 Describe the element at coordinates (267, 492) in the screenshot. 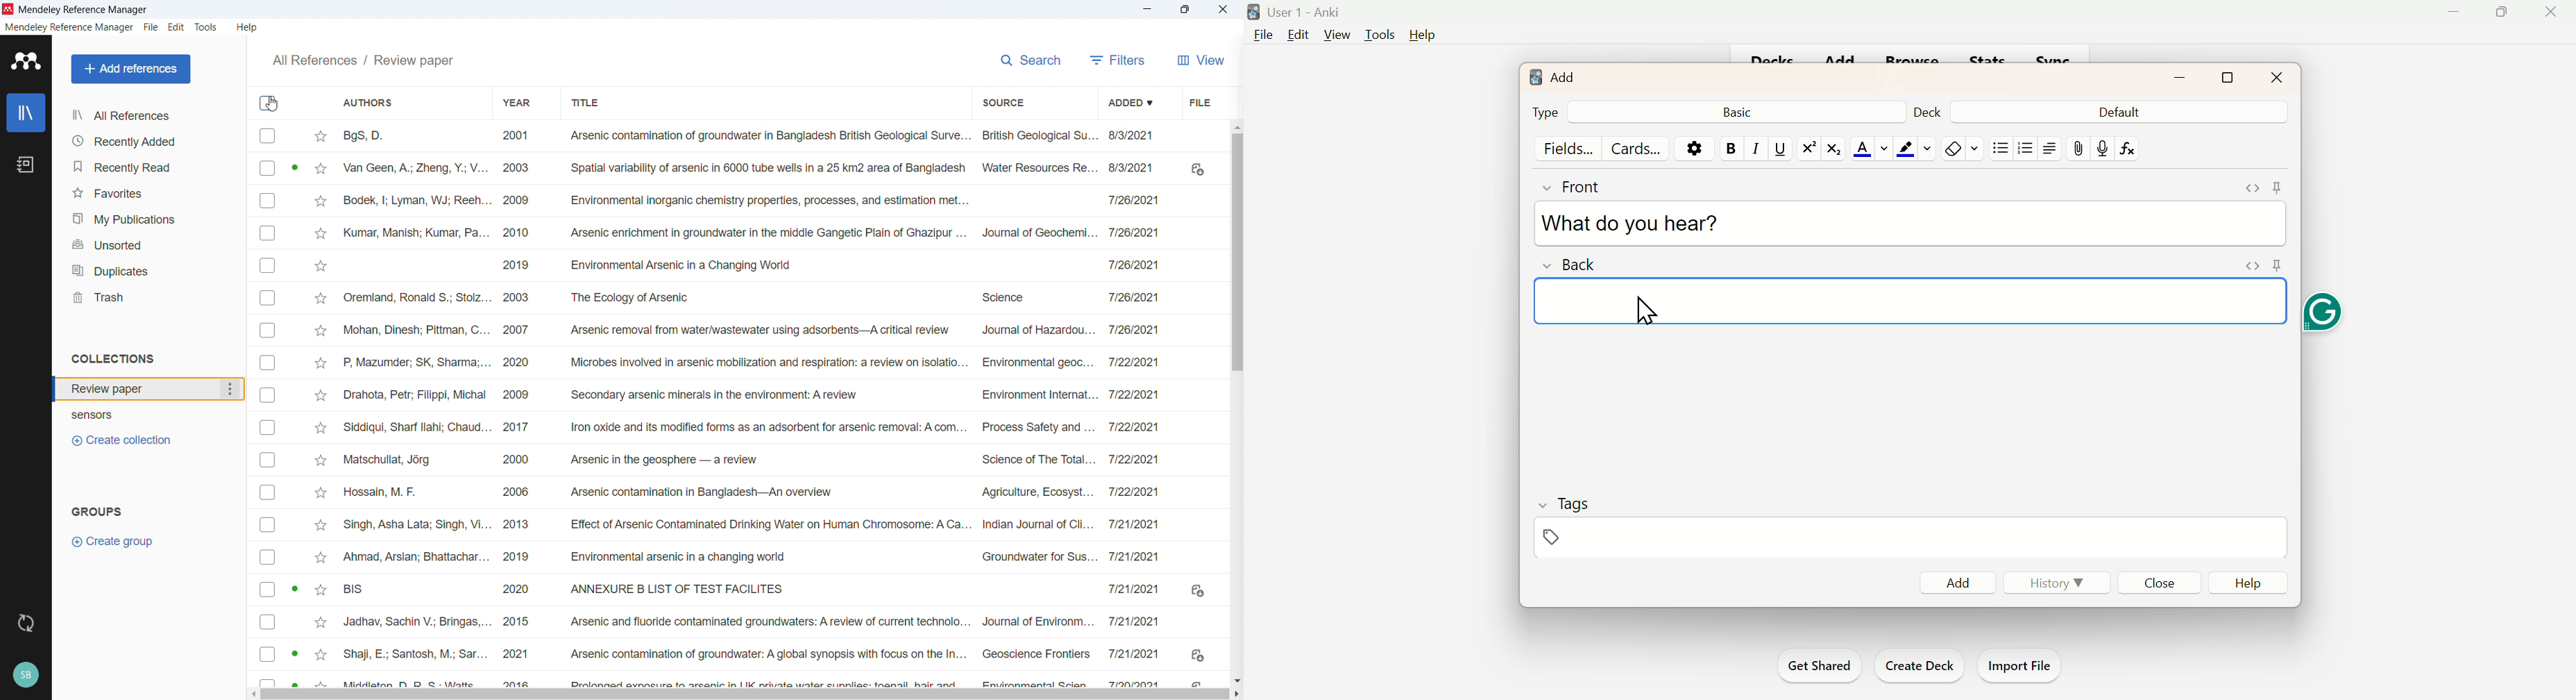

I see `Select respective publication` at that location.